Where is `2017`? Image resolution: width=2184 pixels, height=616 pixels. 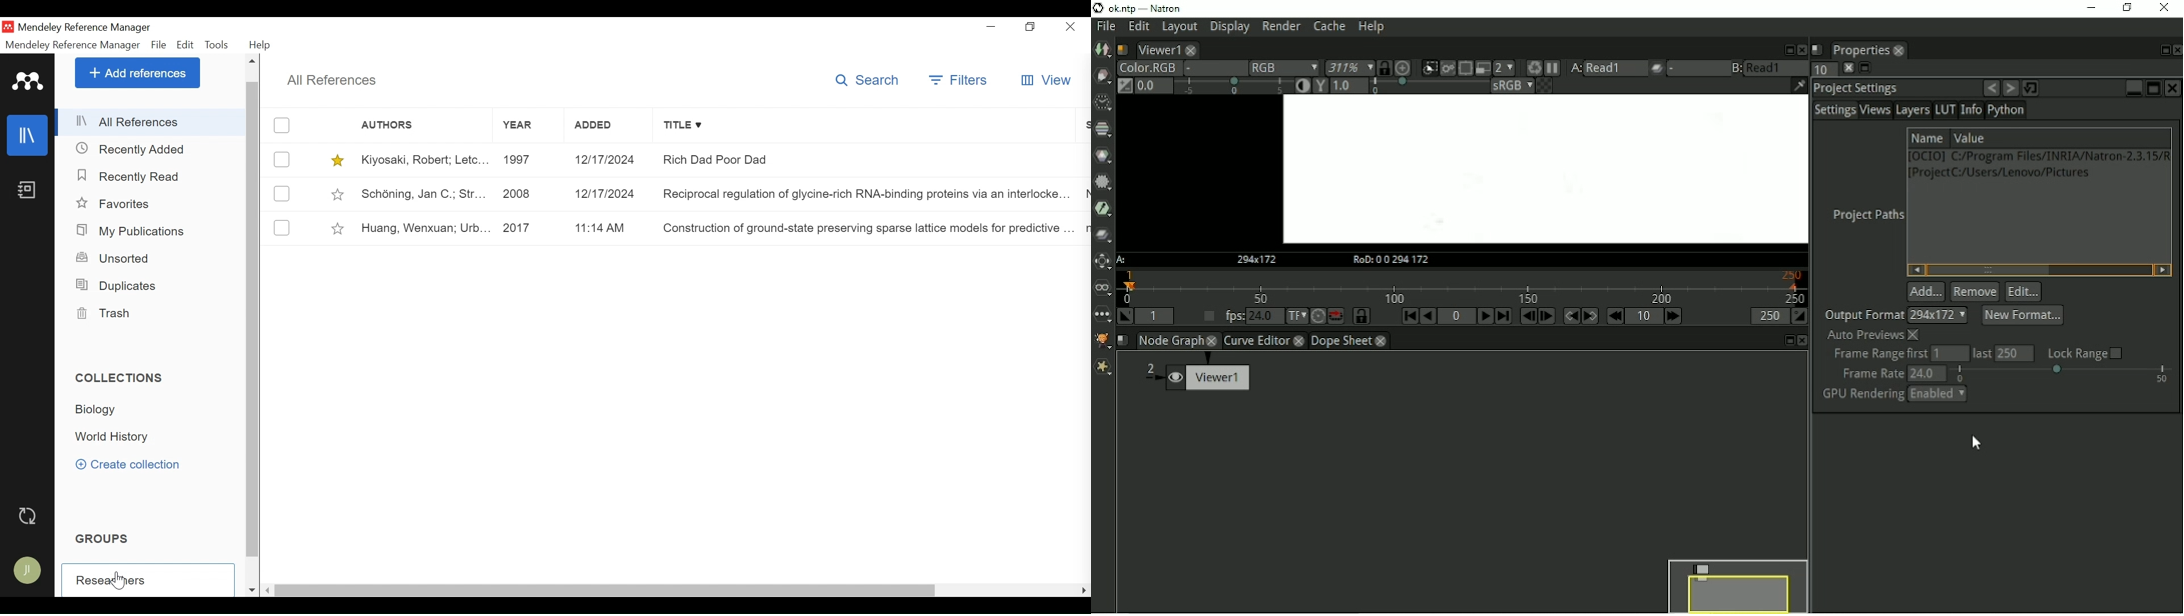 2017 is located at coordinates (529, 228).